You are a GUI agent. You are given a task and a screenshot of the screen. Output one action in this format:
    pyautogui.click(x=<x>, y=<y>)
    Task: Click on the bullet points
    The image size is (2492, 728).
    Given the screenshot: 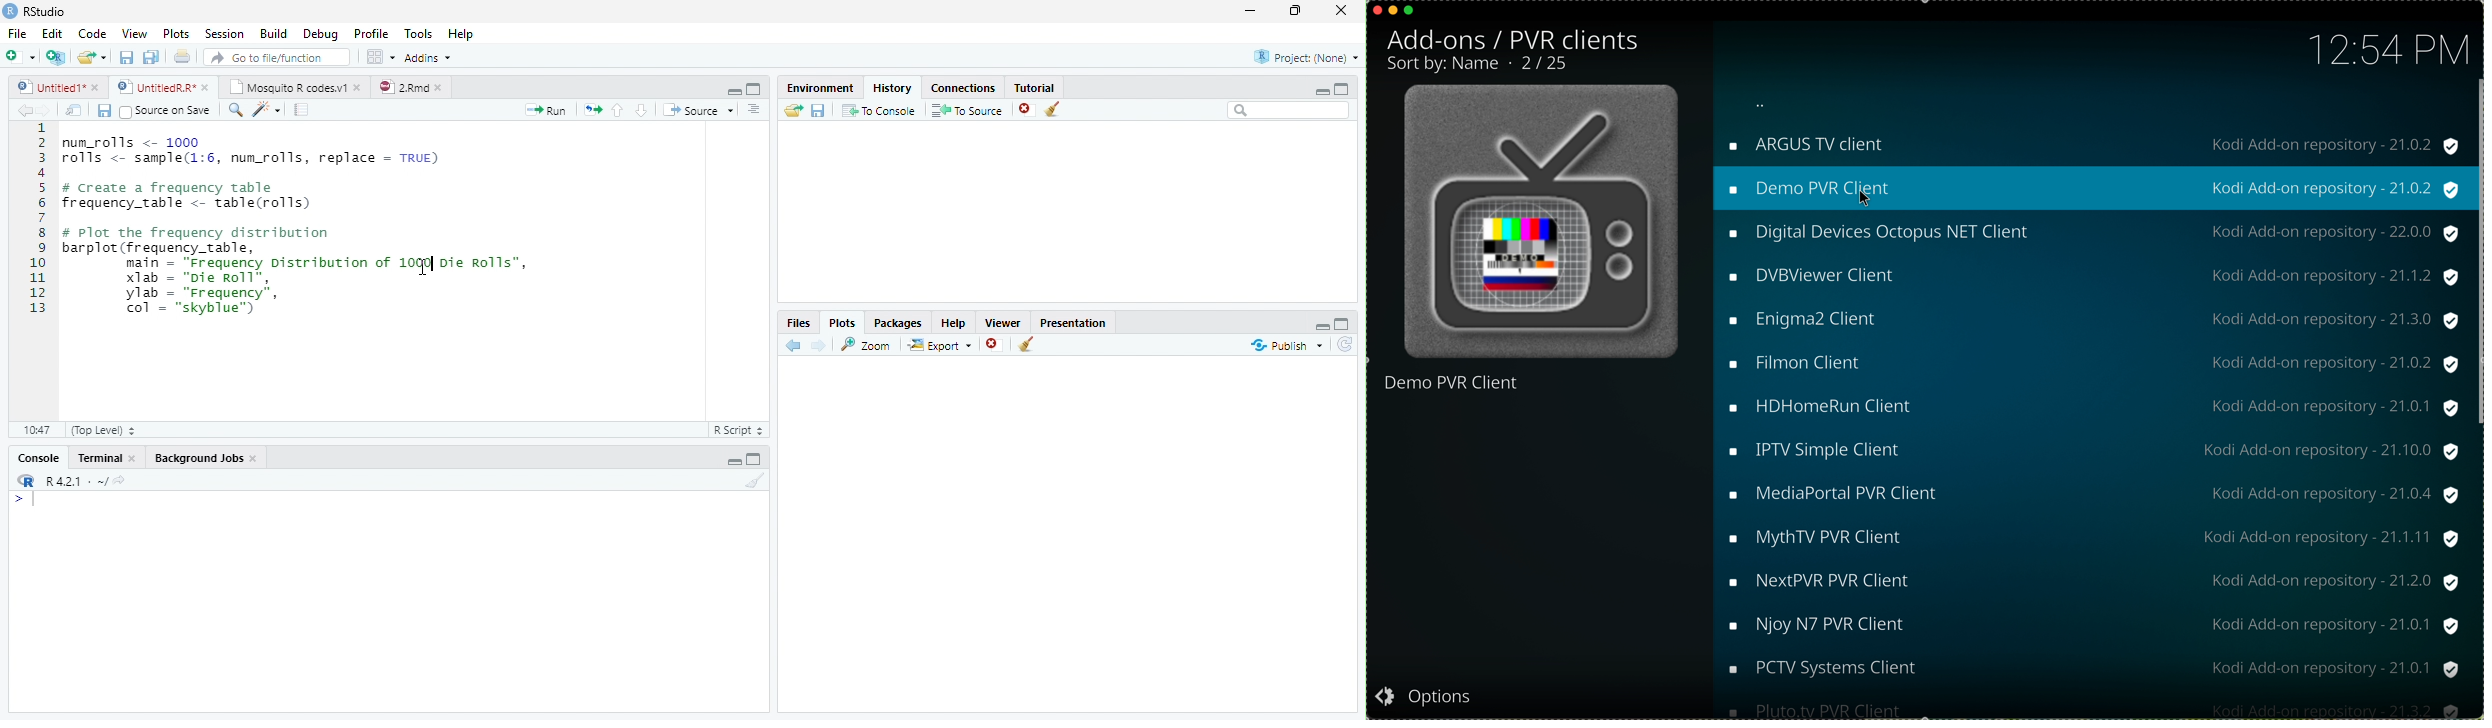 What is the action you would take?
    pyautogui.click(x=1730, y=429)
    